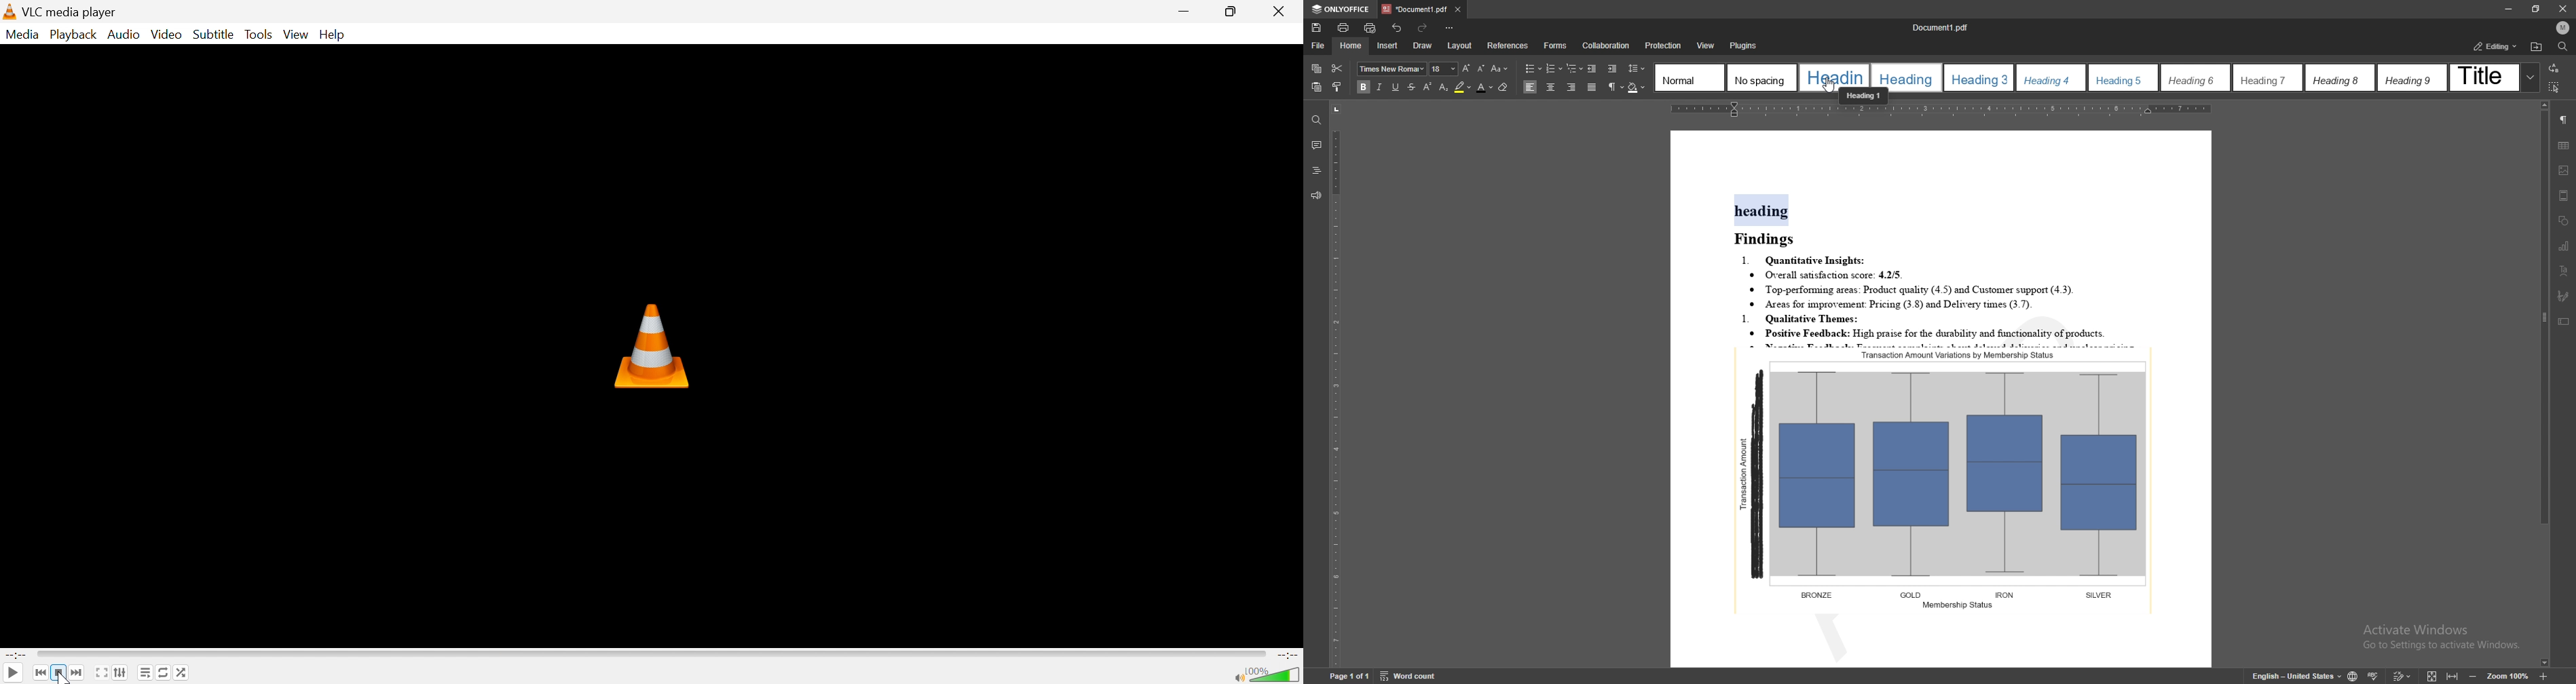 The height and width of the screenshot is (700, 2576). I want to click on ® Overall satisfaction score: 4.2/5., so click(1828, 275).